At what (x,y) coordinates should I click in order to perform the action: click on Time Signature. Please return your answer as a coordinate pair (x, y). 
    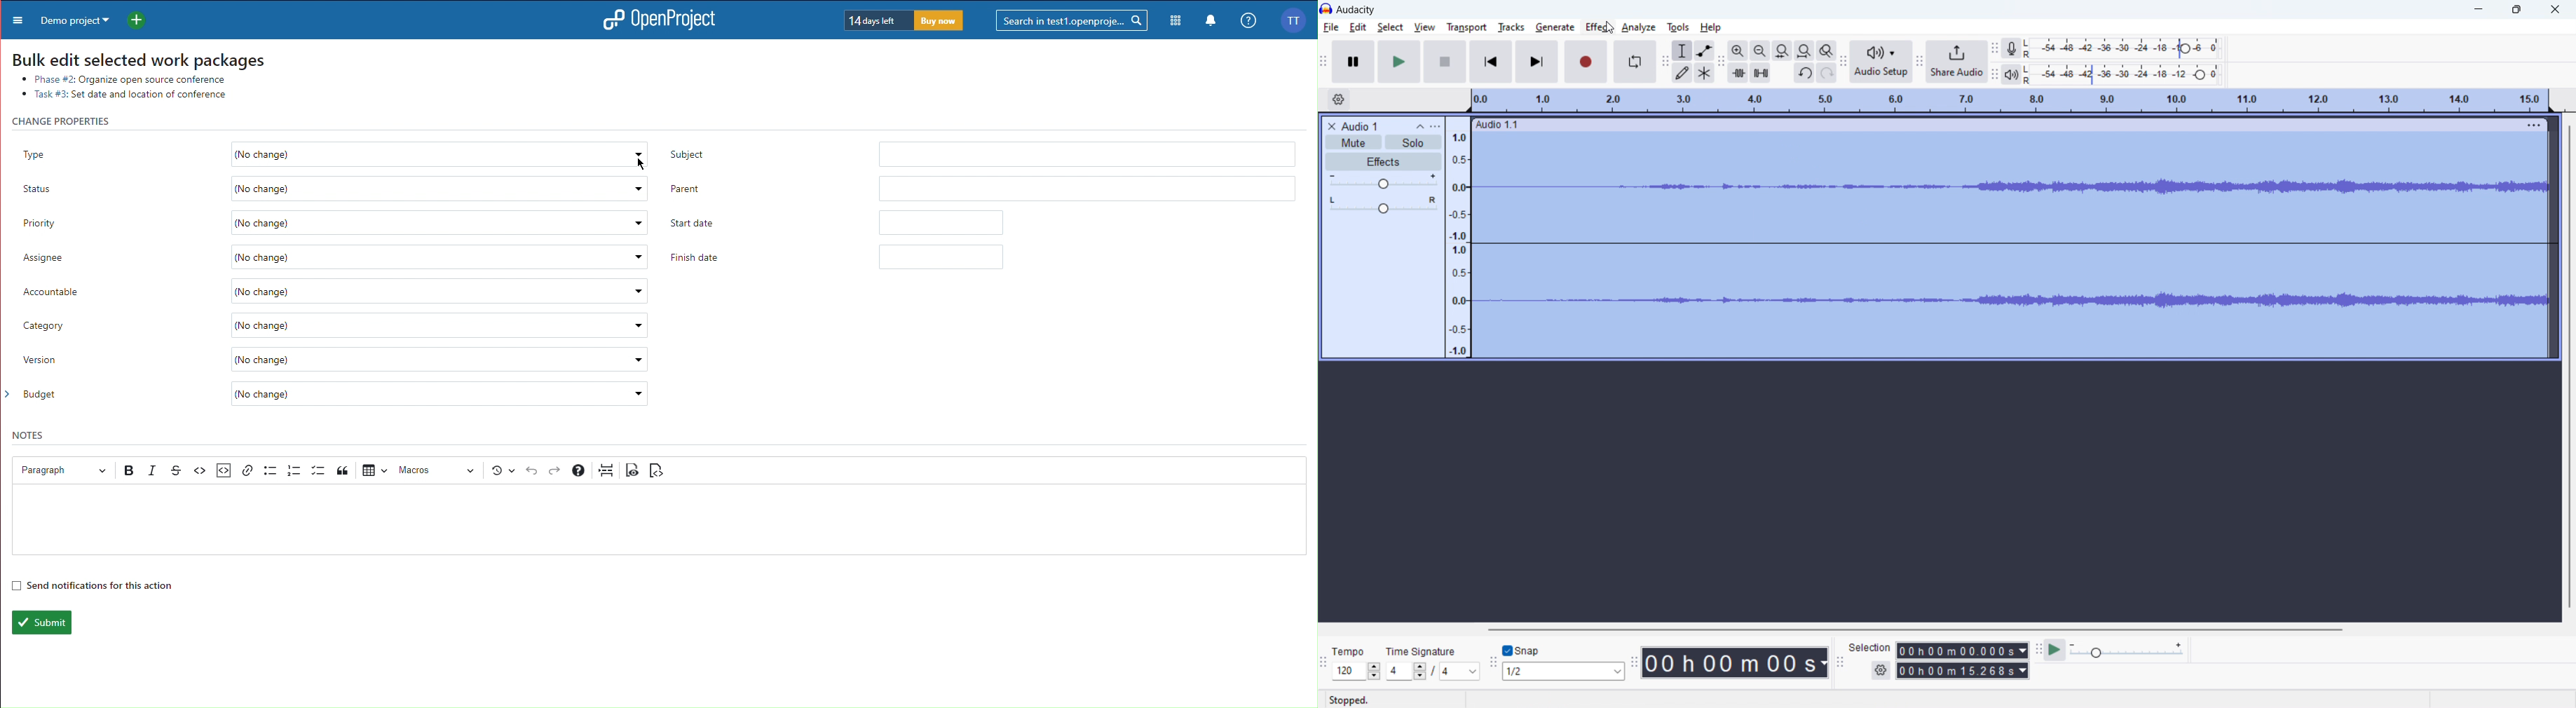
    Looking at the image, I should click on (1423, 648).